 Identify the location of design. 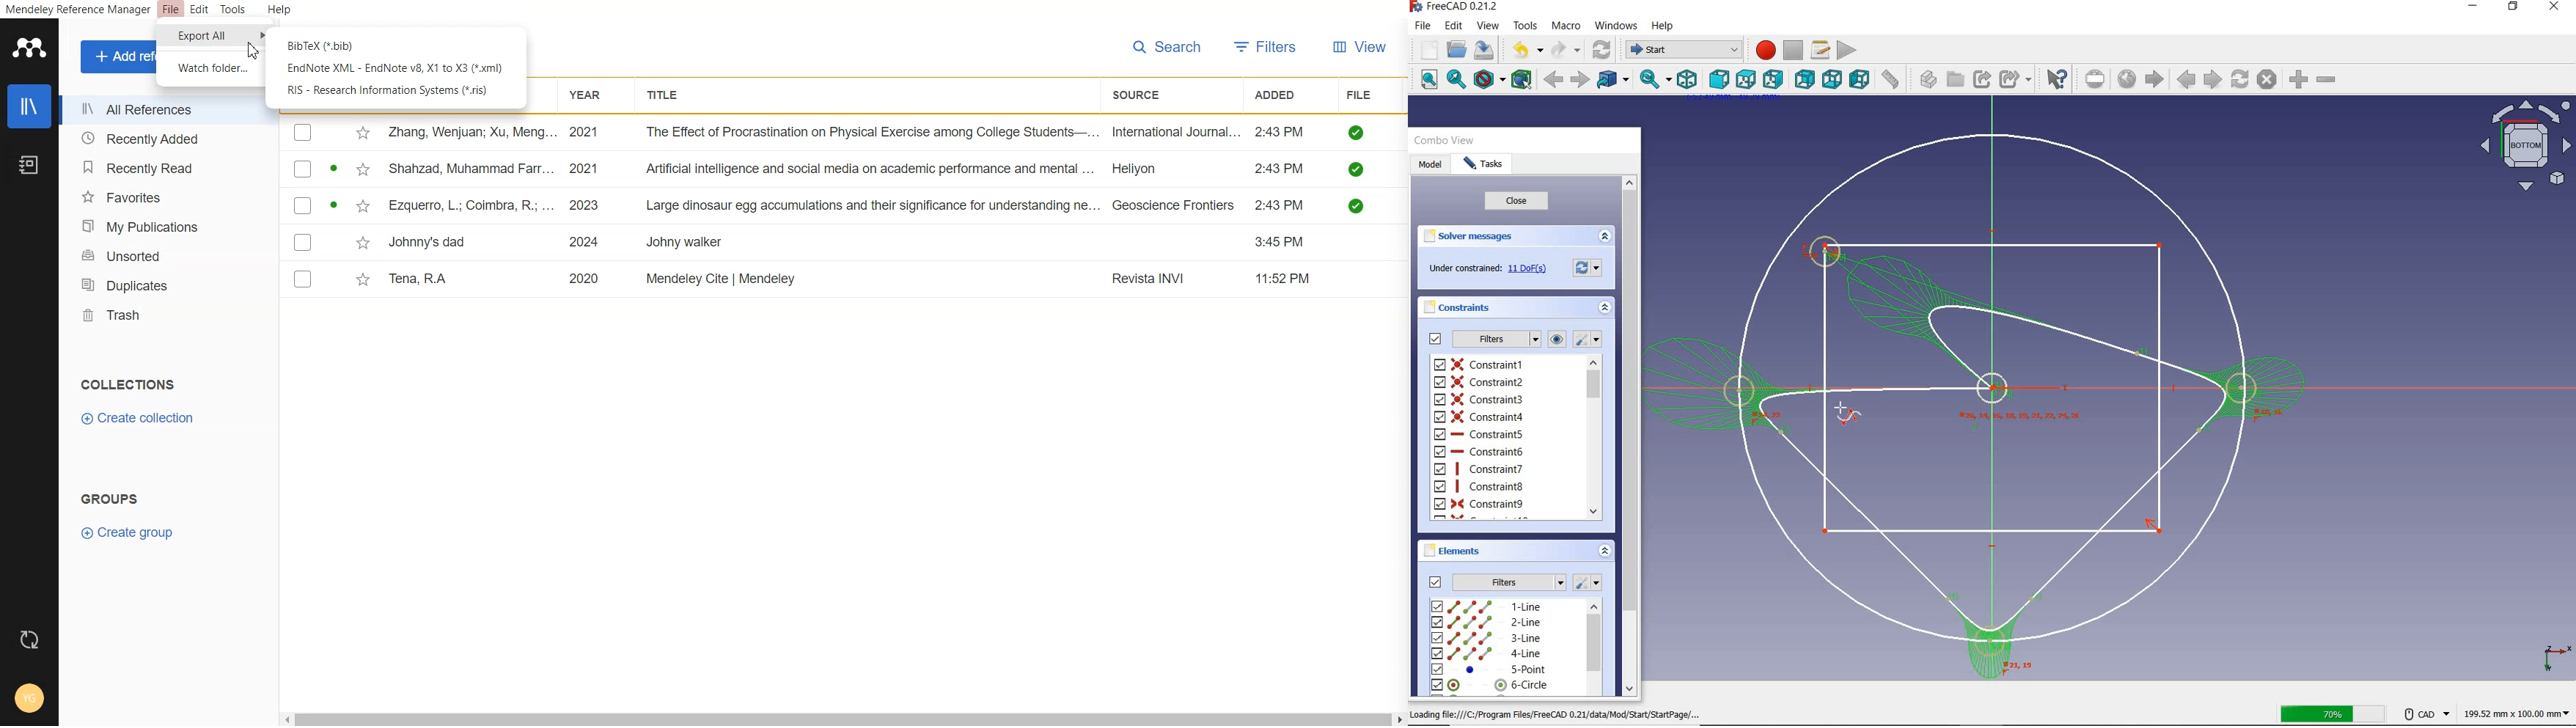
(1977, 404).